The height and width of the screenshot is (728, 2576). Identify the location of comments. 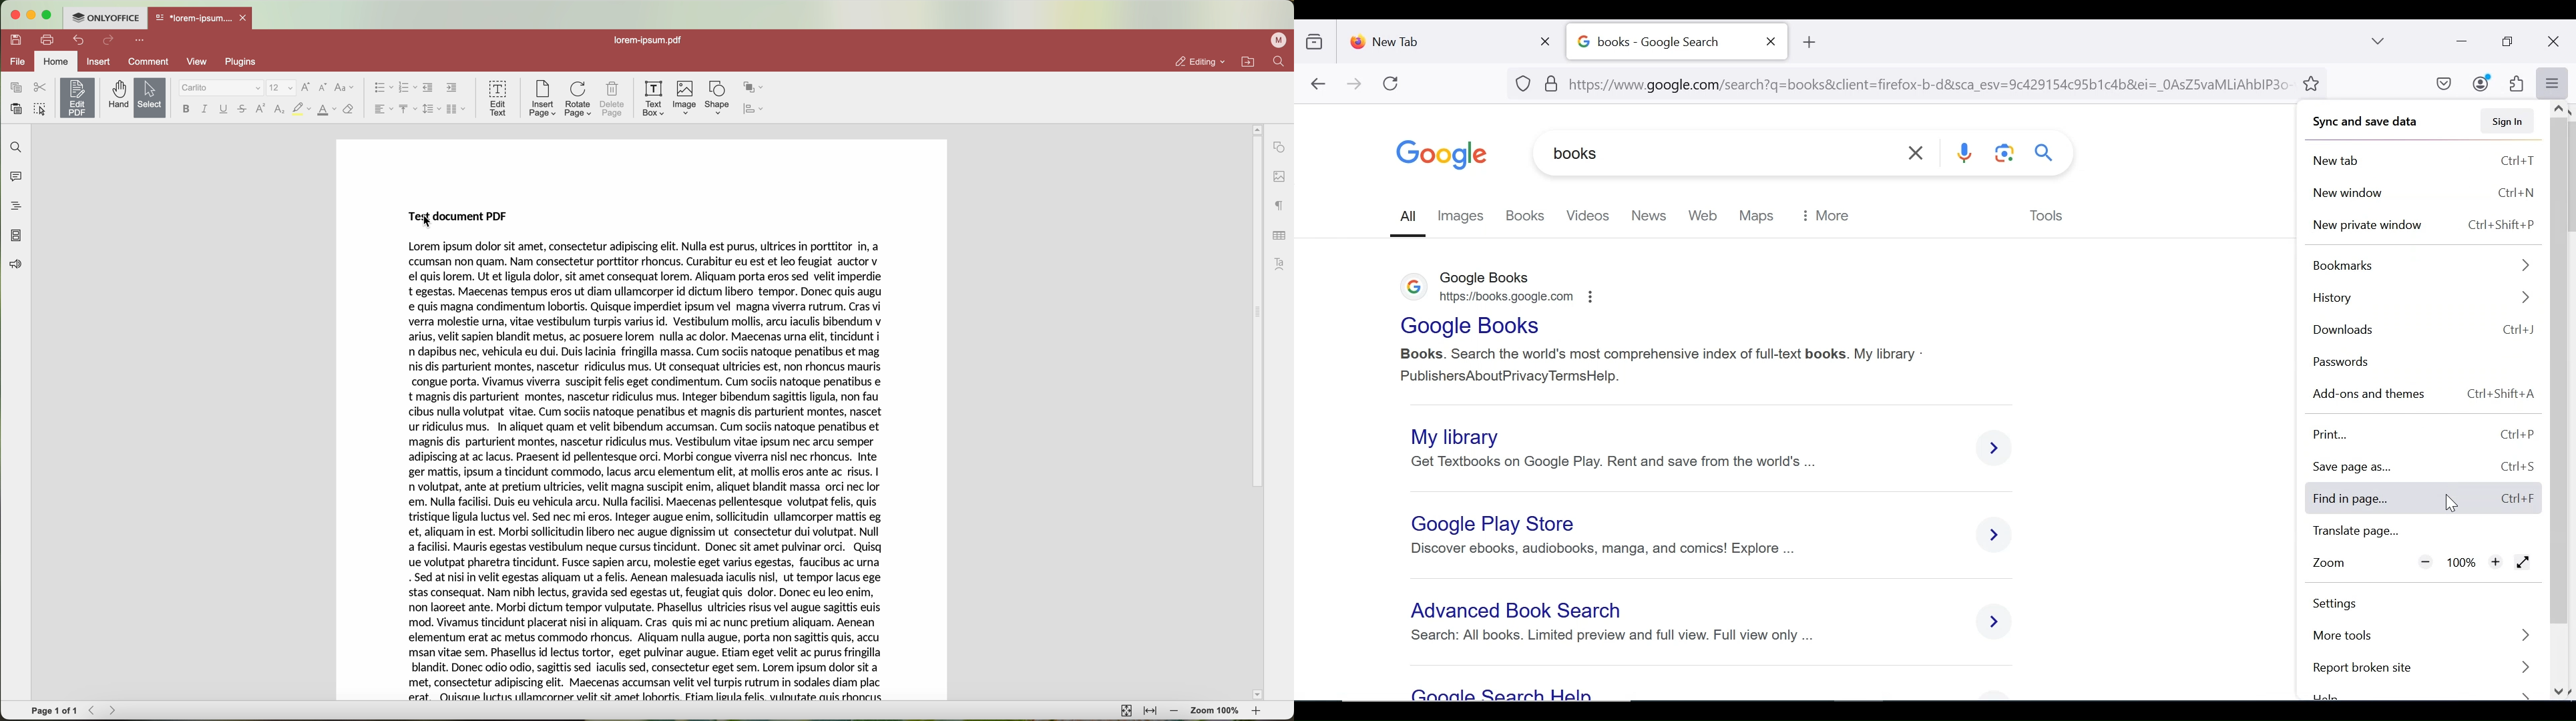
(18, 178).